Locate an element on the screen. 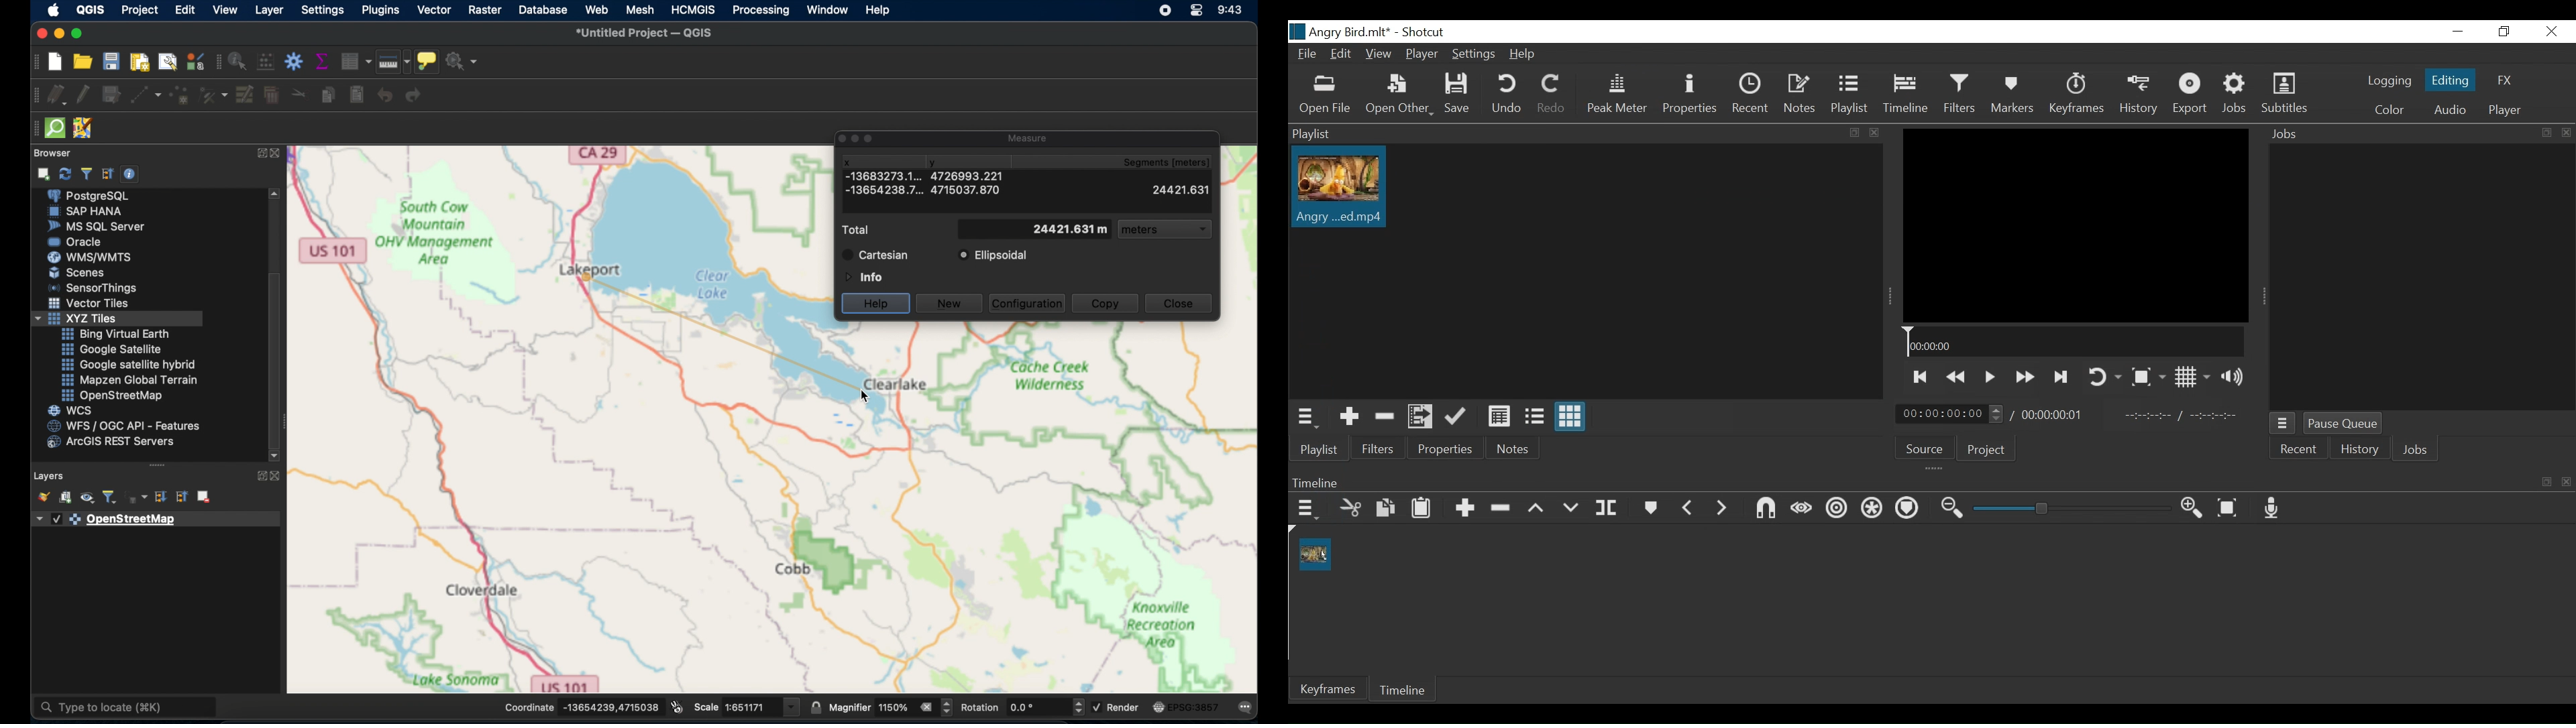 This screenshot has height=728, width=2576. cursor is located at coordinates (883, 403).